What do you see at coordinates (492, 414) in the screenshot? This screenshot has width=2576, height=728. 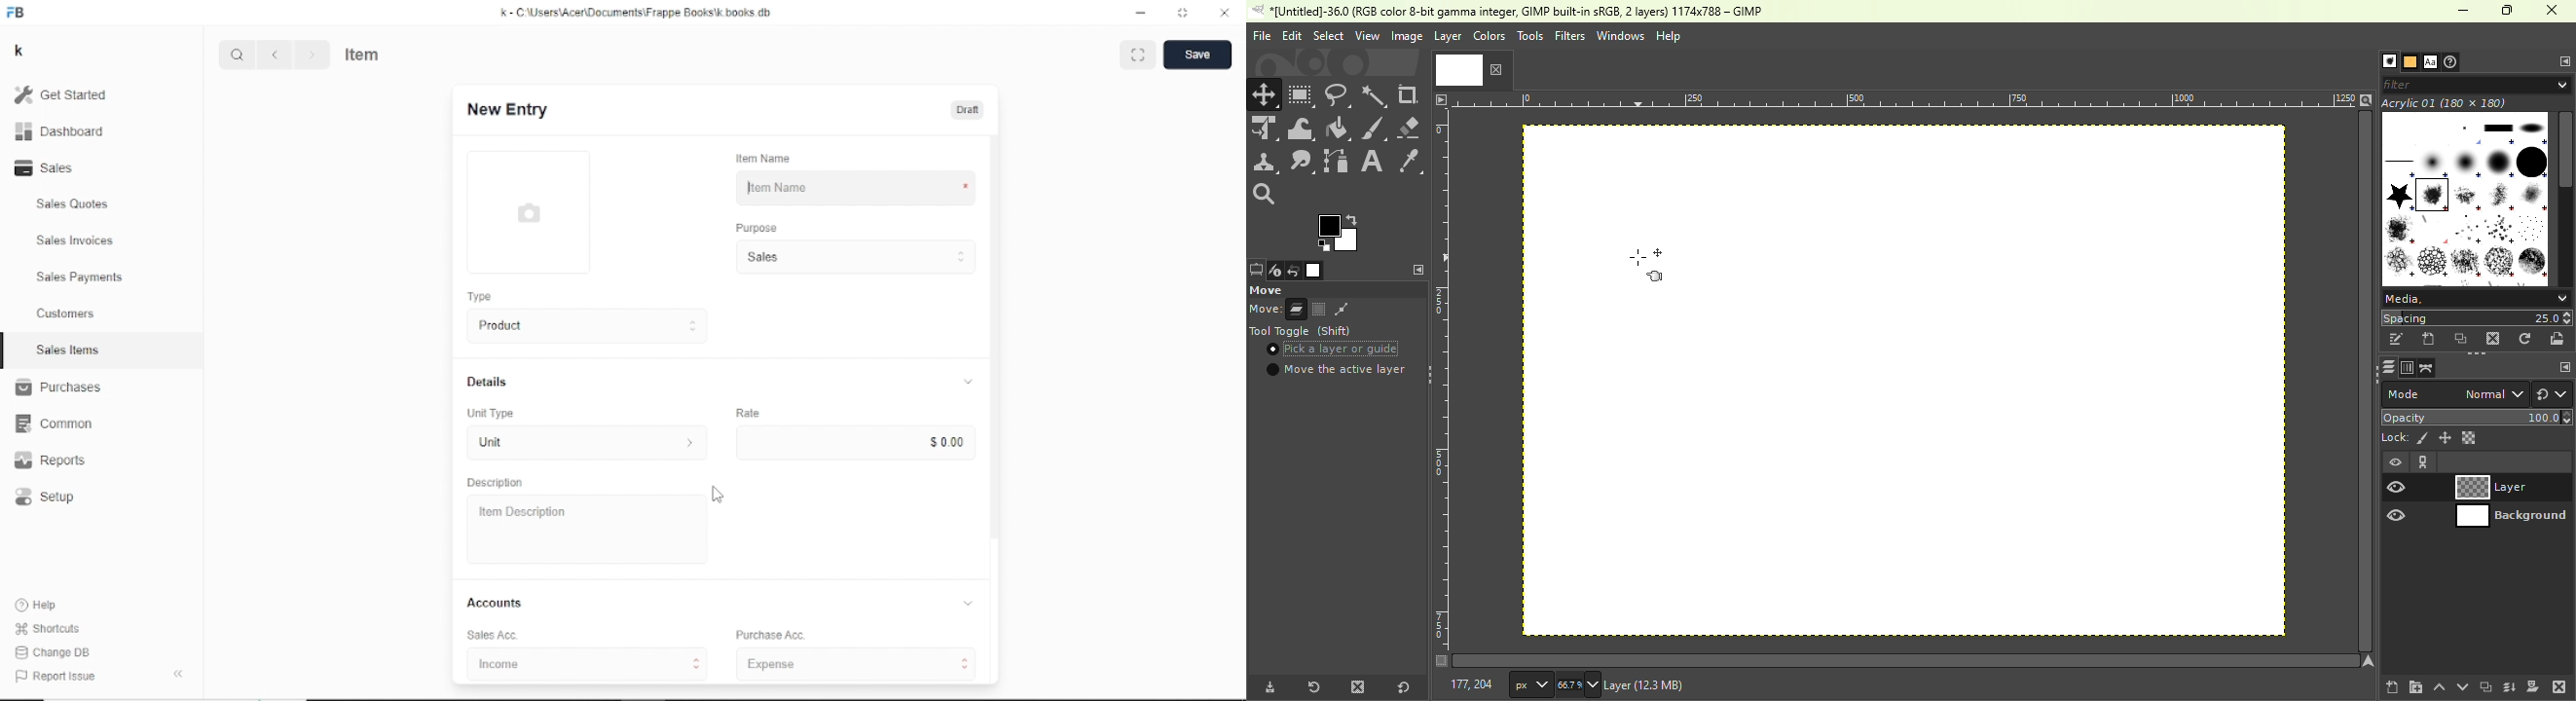 I see `Unit Type` at bounding box center [492, 414].